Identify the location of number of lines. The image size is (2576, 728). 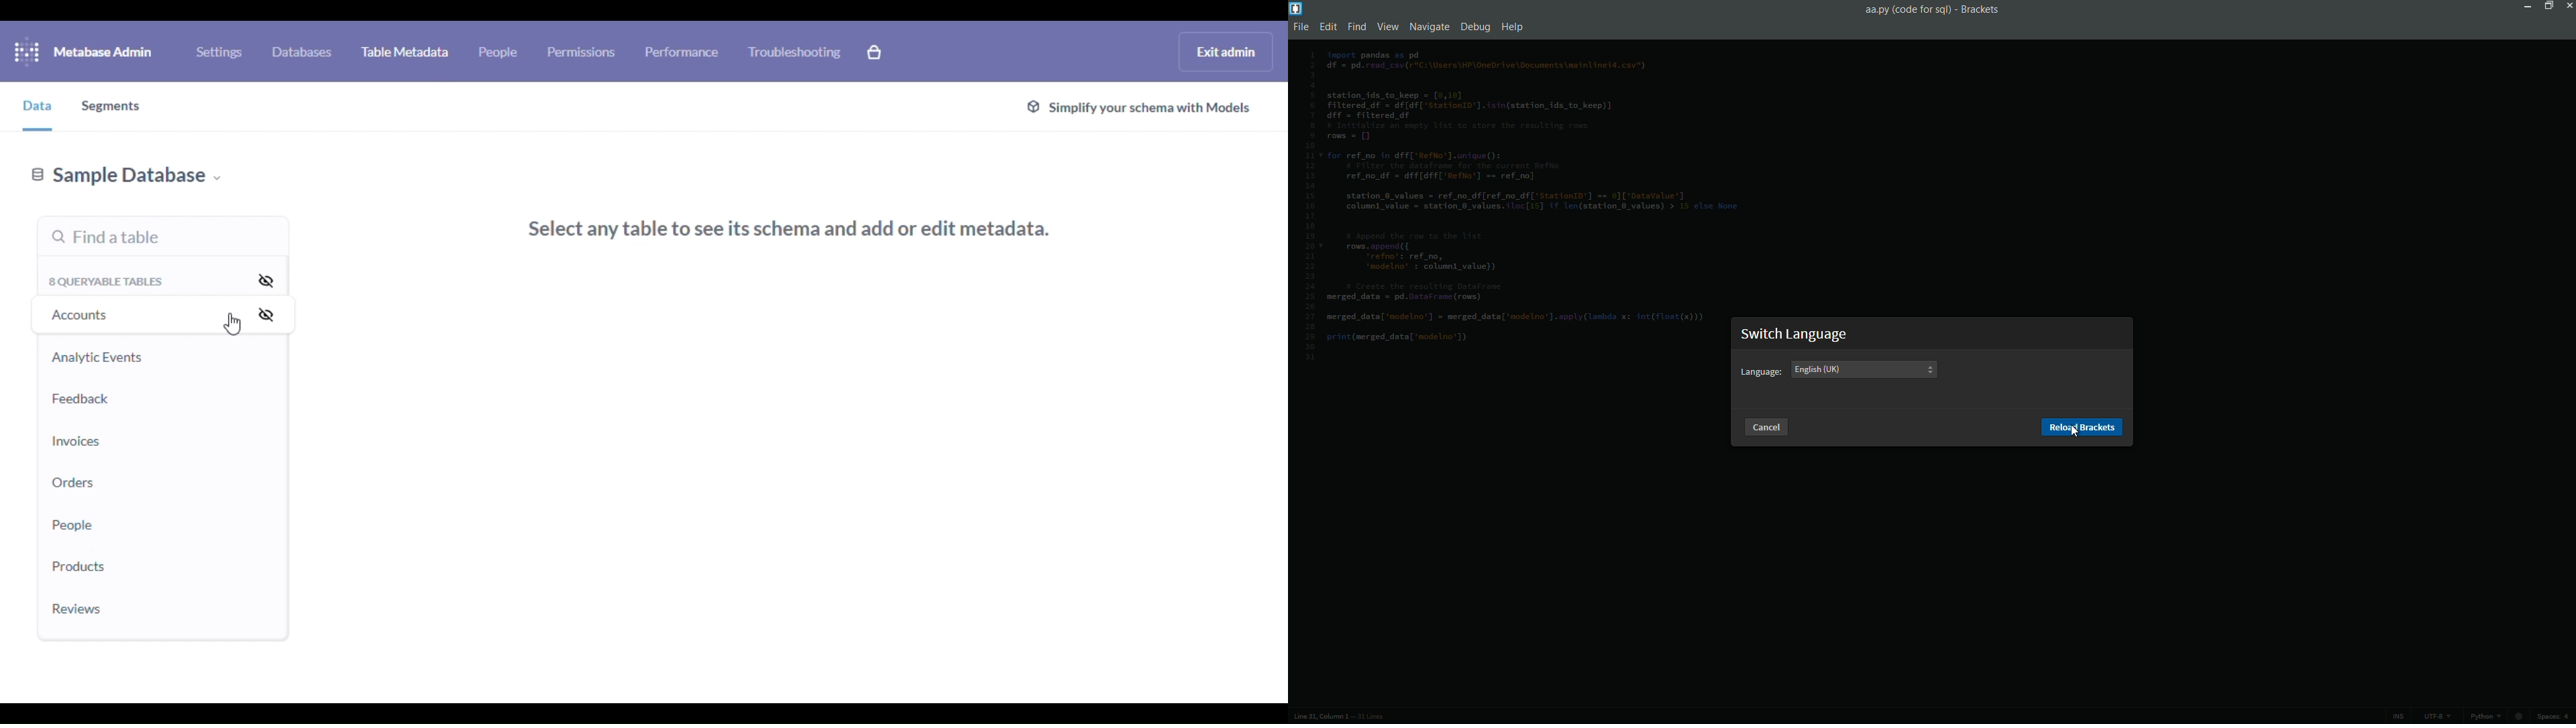
(1371, 718).